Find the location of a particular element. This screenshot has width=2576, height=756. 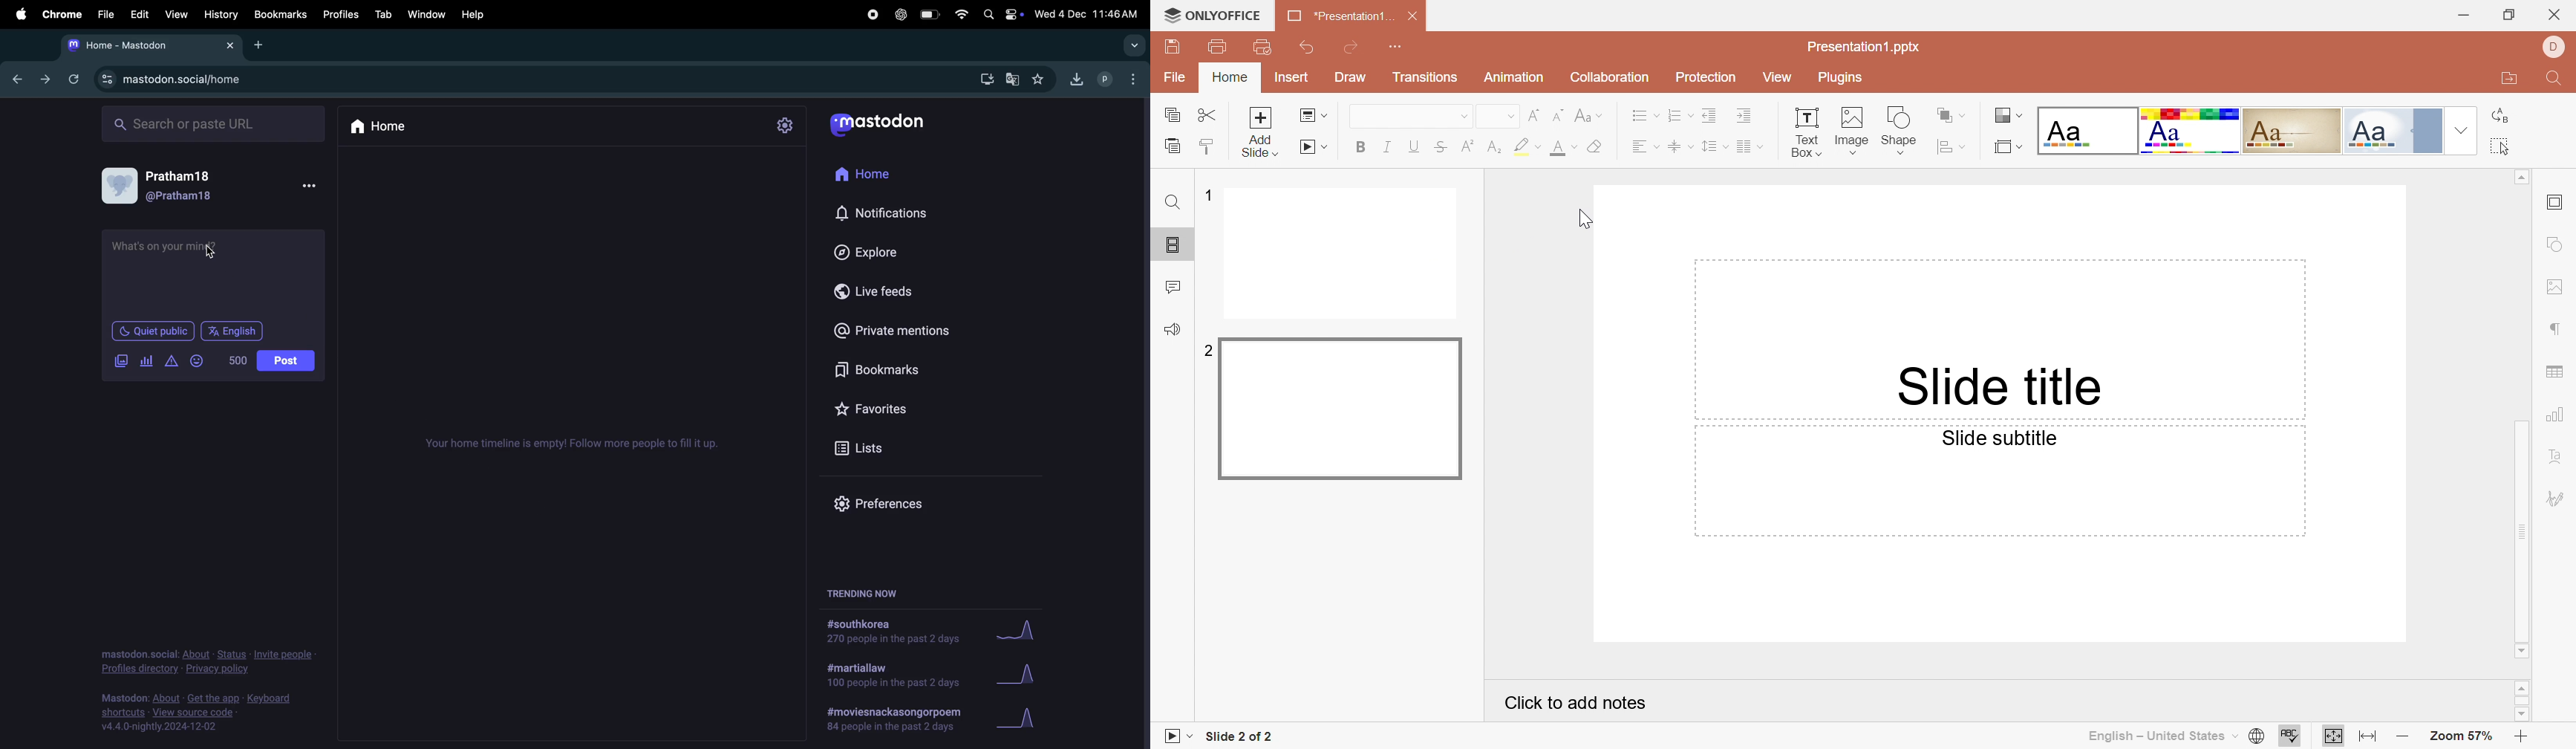

Start slideshow is located at coordinates (1175, 736).